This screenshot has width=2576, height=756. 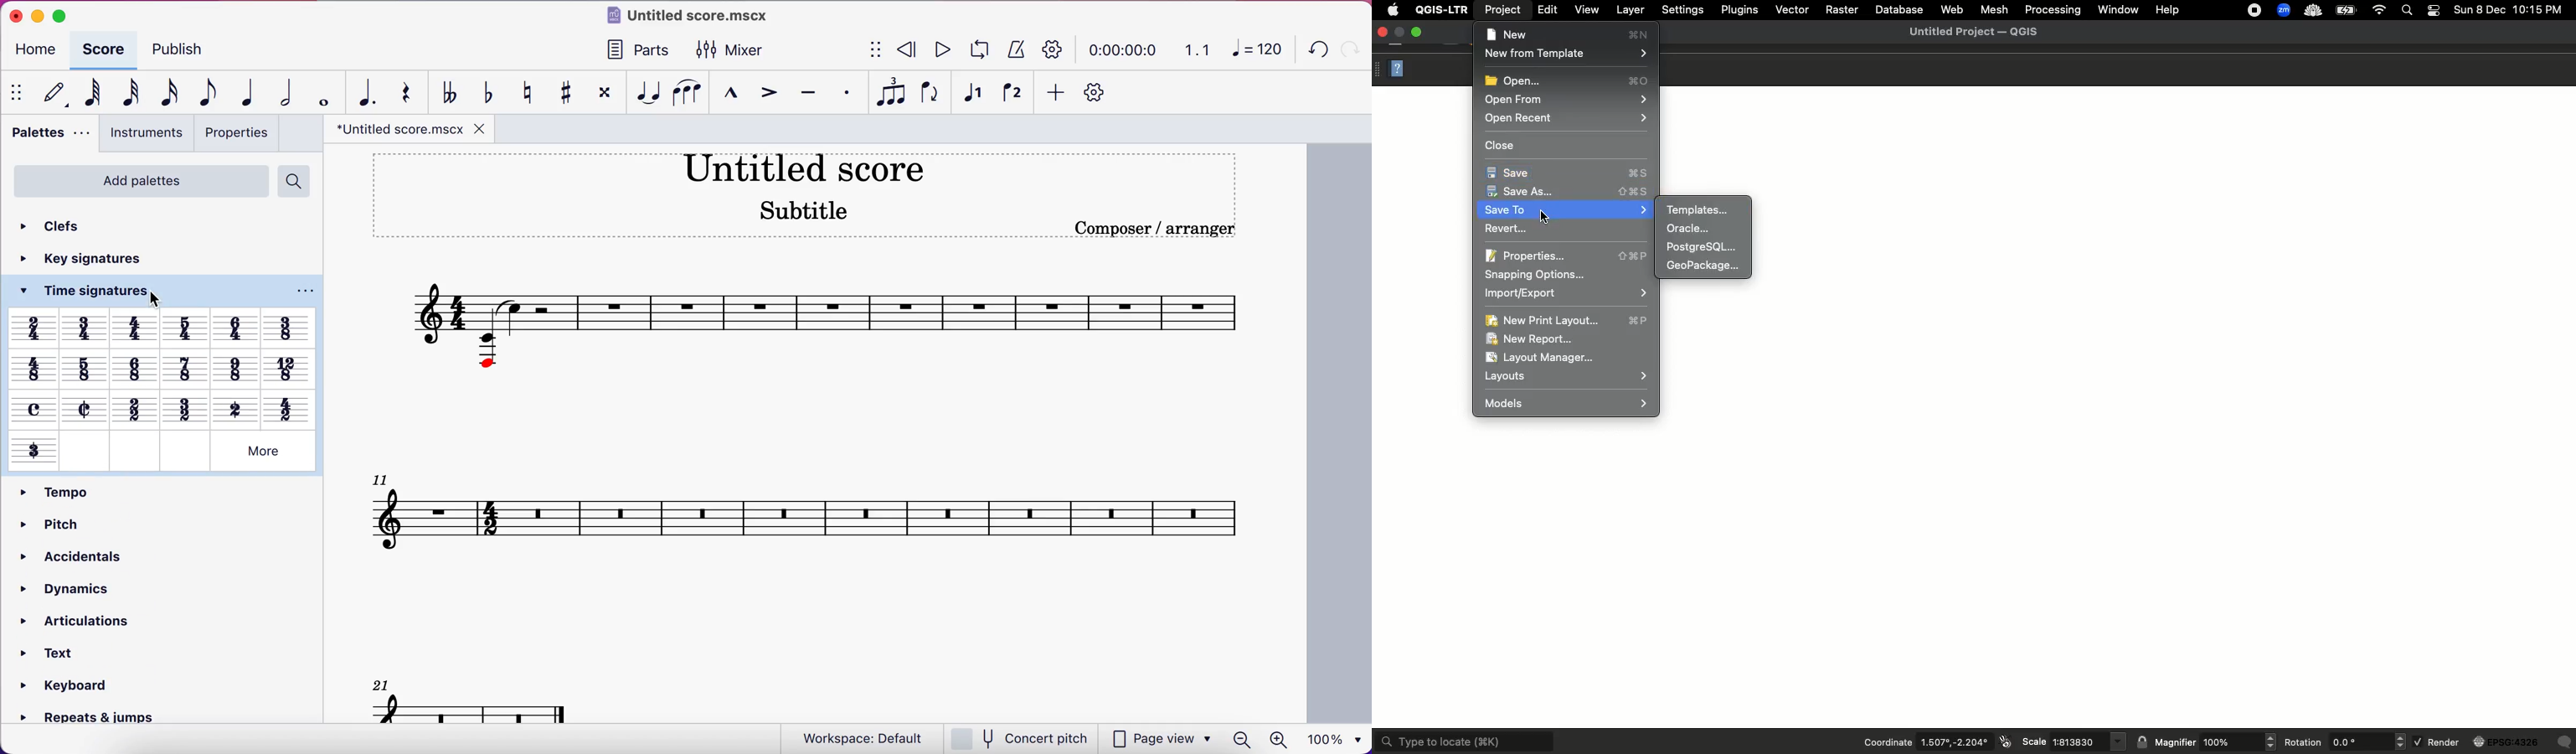 I want to click on playback settings, so click(x=1054, y=49).